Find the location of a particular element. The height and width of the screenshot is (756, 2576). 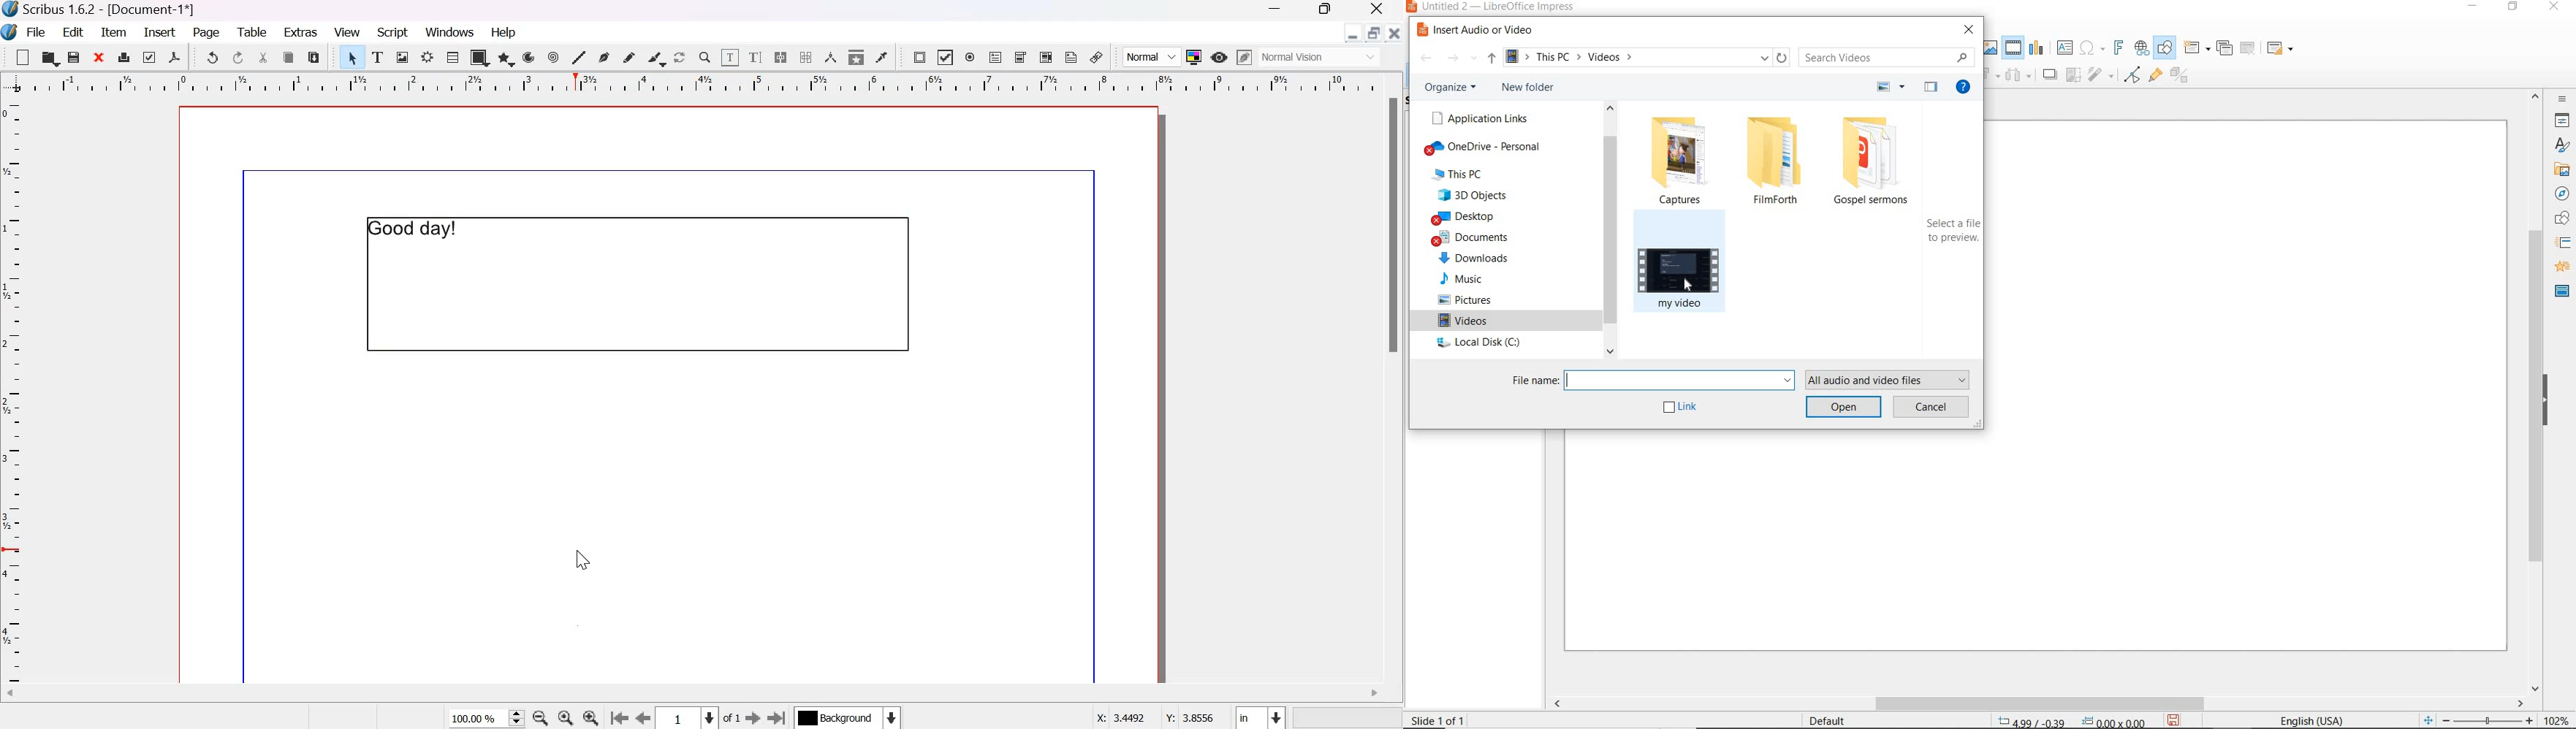

ZOOM OUT OR ZOOM IN is located at coordinates (2477, 719).